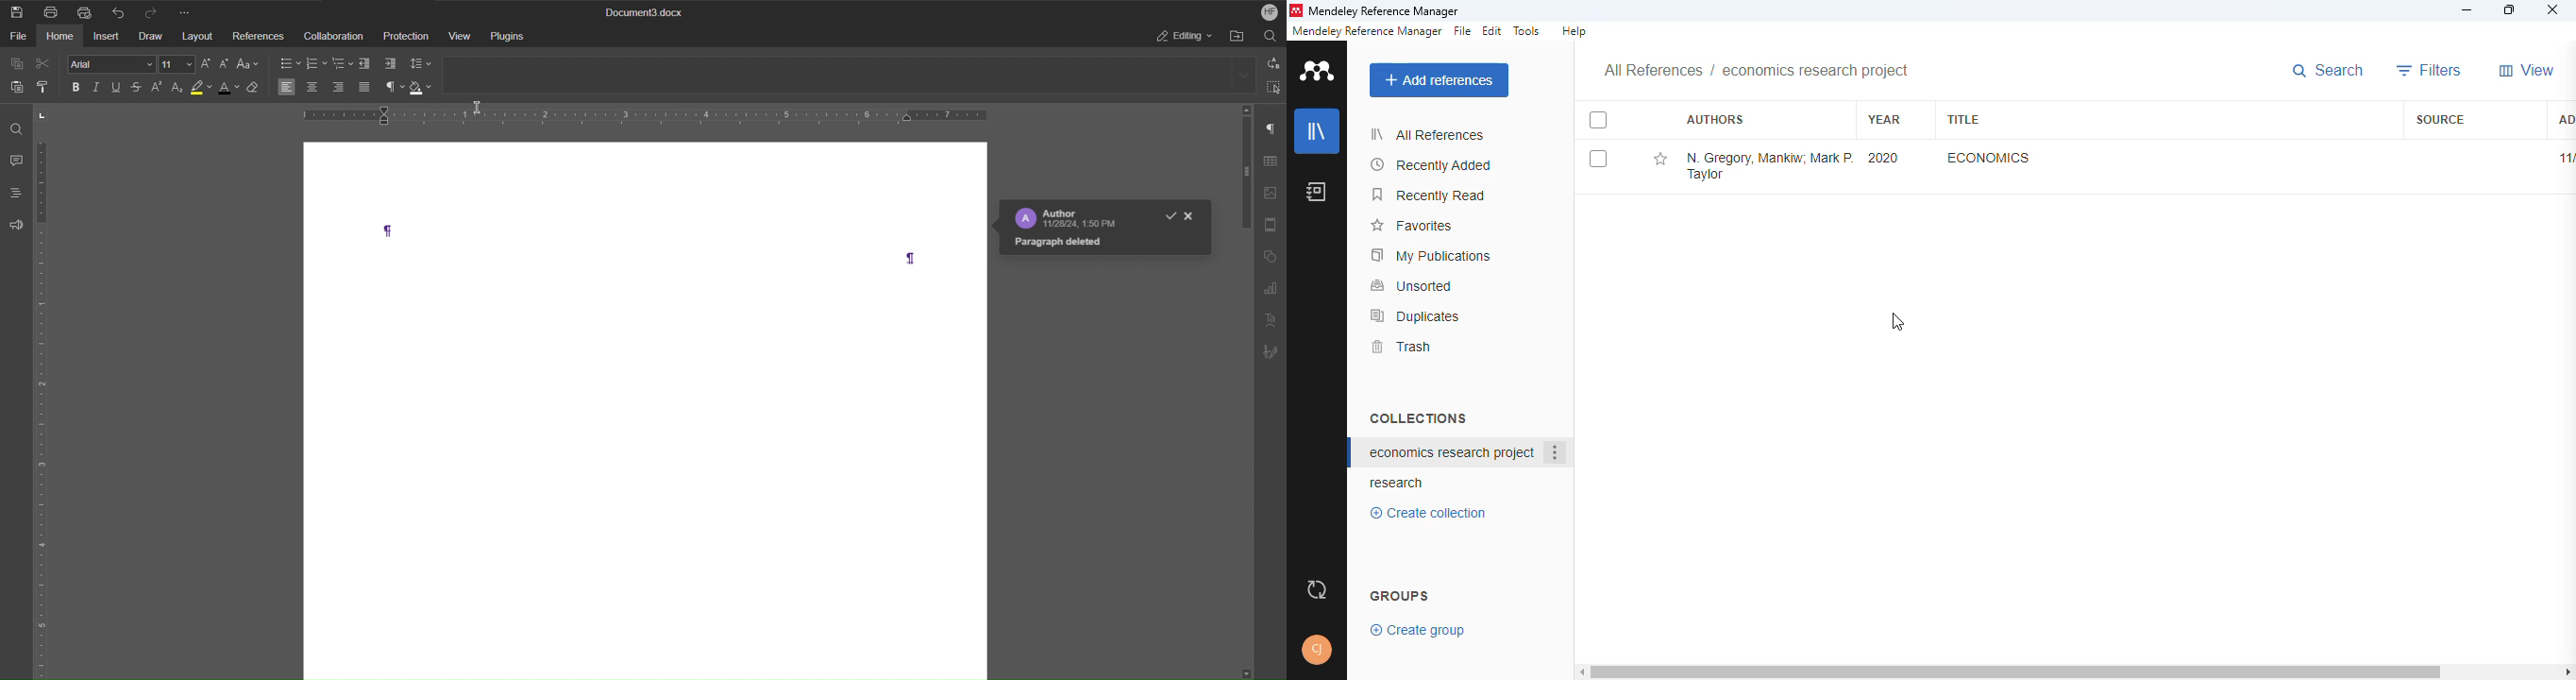 This screenshot has width=2576, height=700. Describe the element at coordinates (121, 12) in the screenshot. I see `Undo` at that location.